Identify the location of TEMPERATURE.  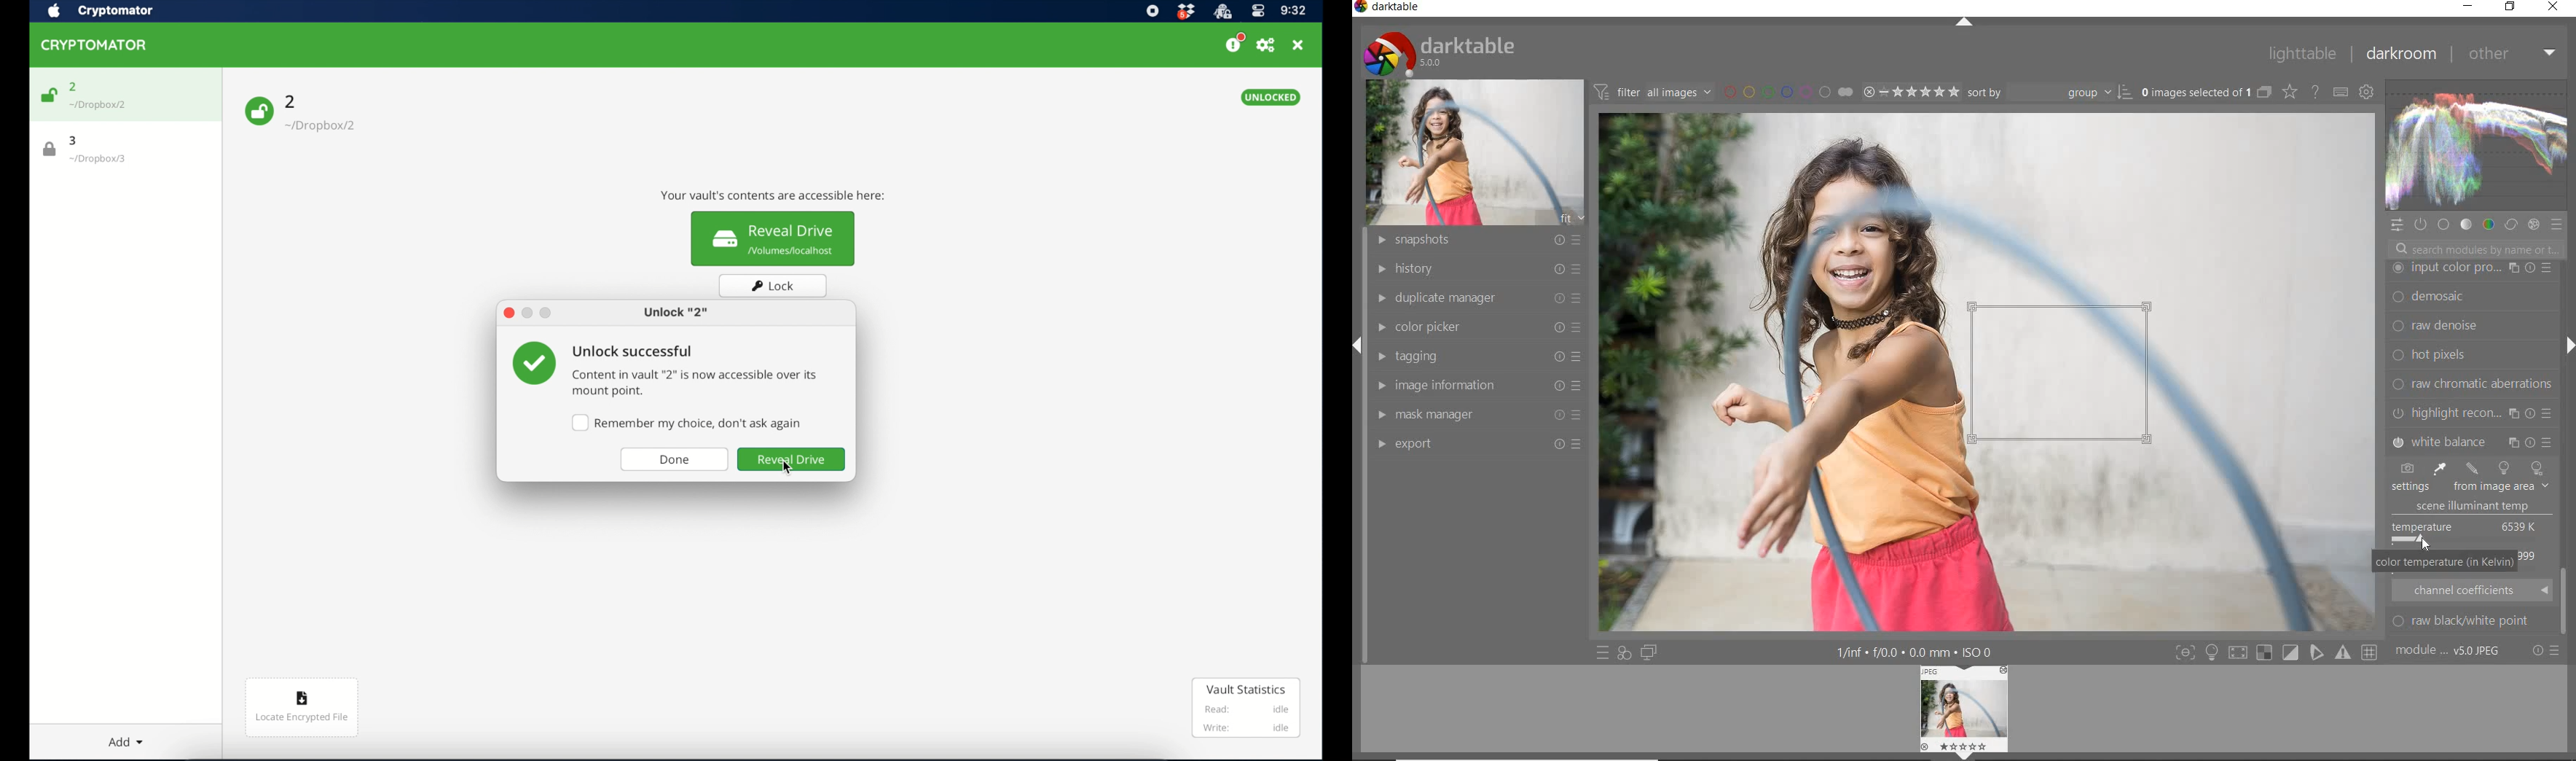
(2467, 488).